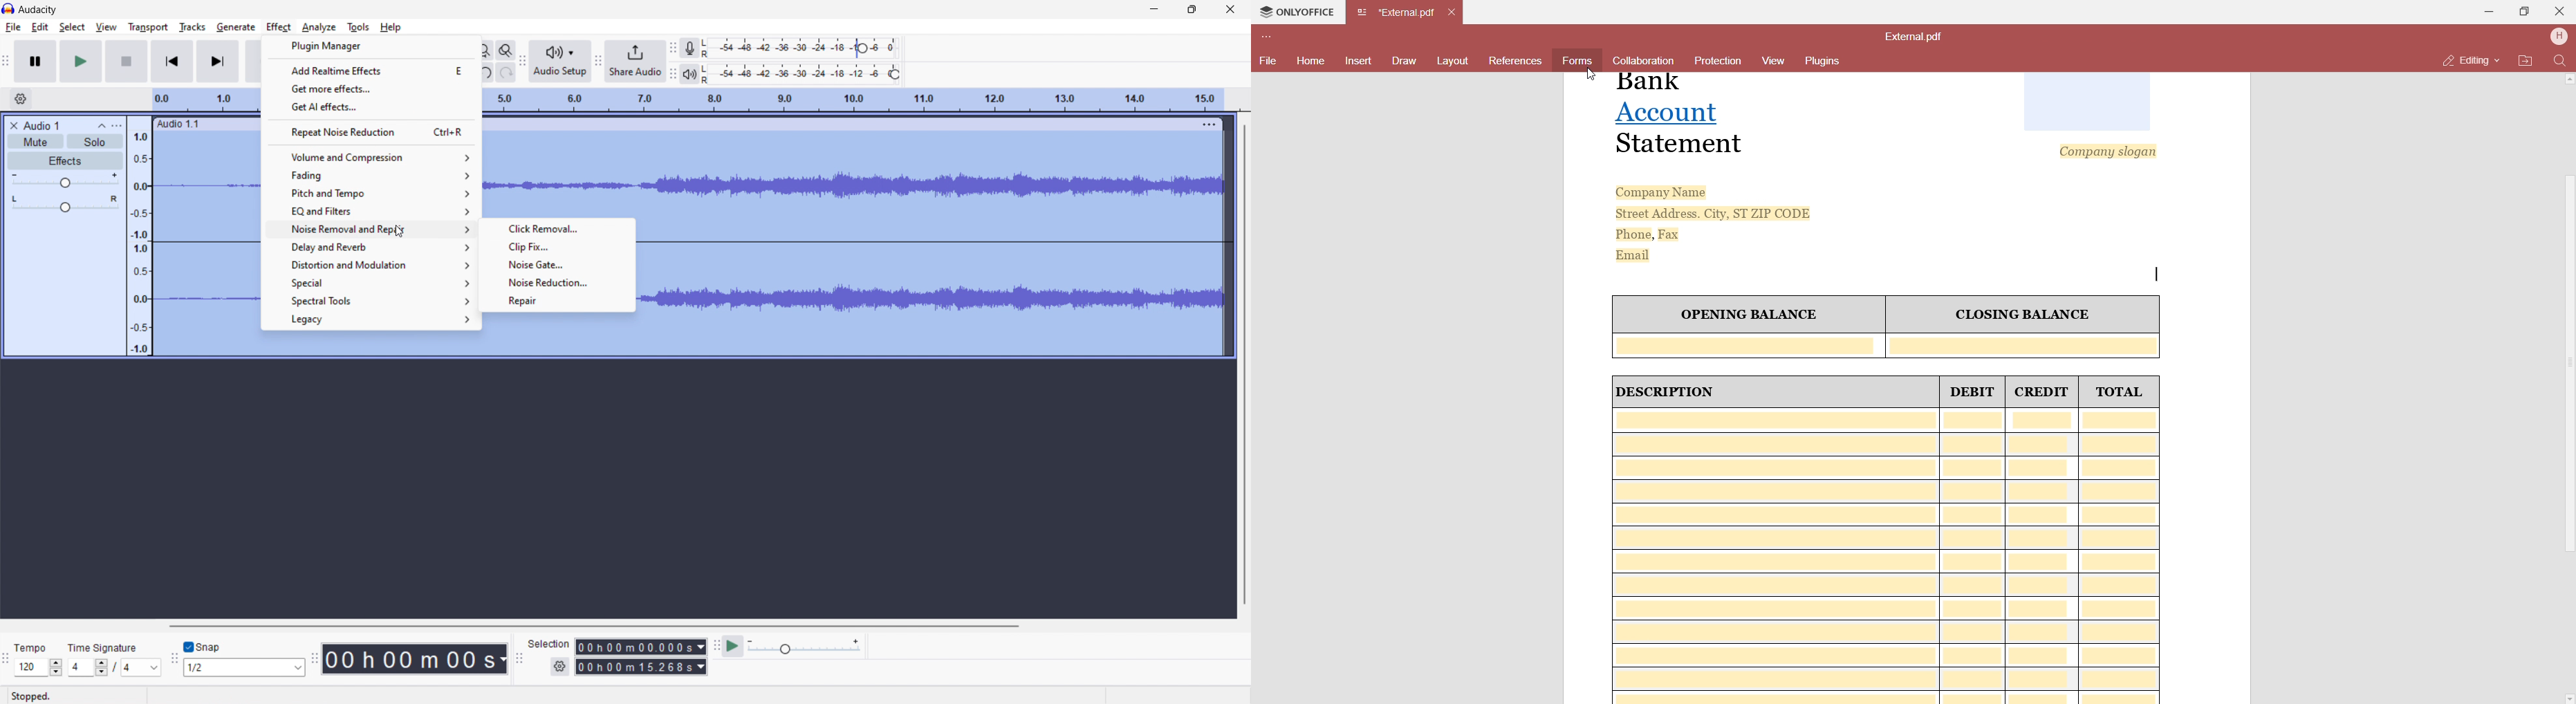 The width and height of the screenshot is (2576, 728). What do you see at coordinates (1454, 10) in the screenshot?
I see `Close Tab` at bounding box center [1454, 10].